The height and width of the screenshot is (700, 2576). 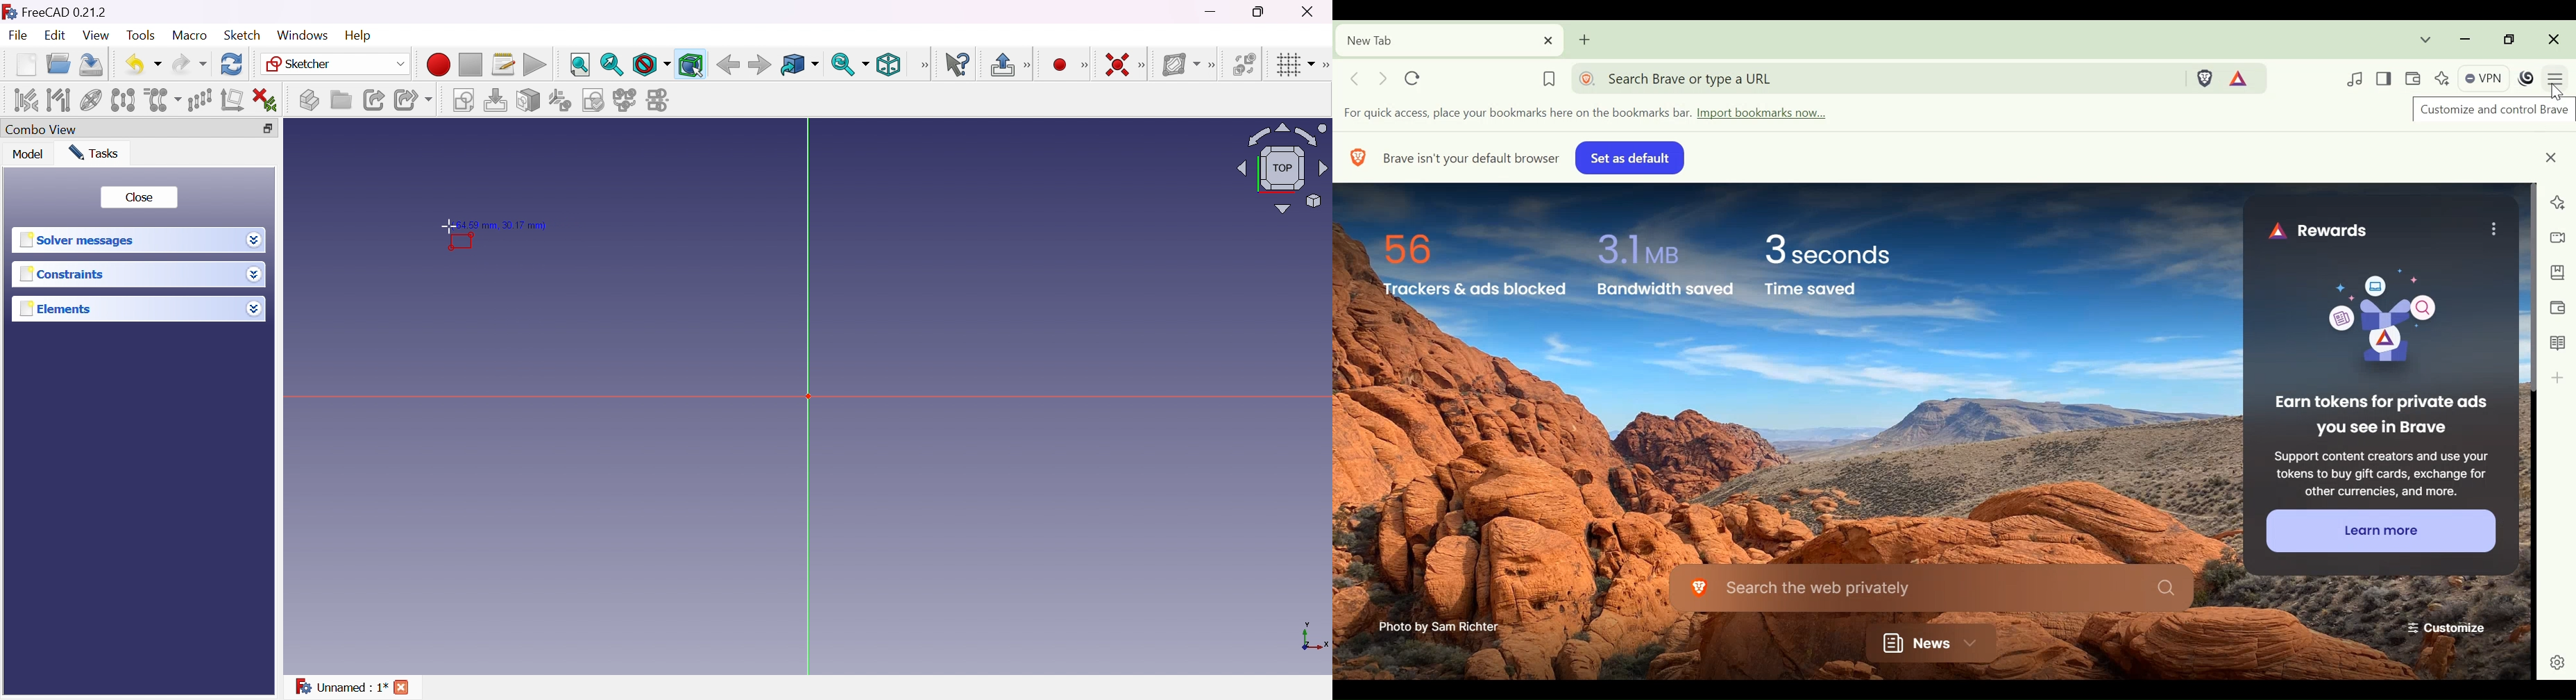 I want to click on What's this?, so click(x=956, y=65).